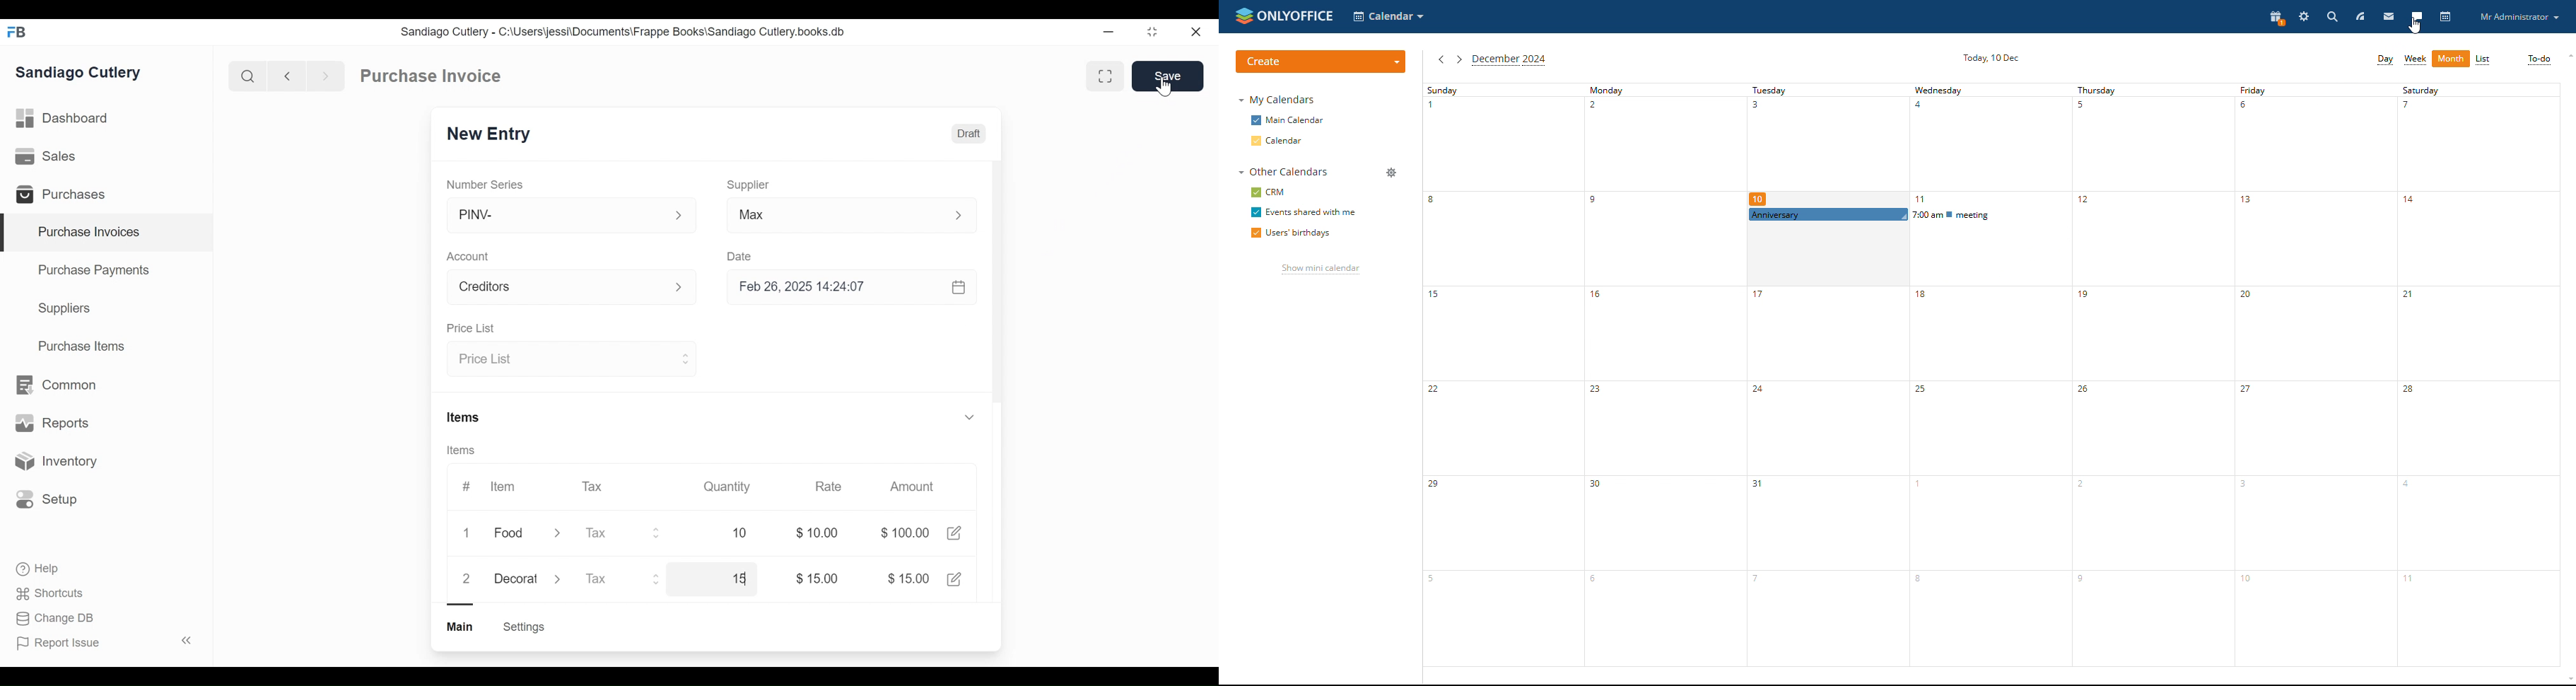  What do you see at coordinates (80, 74) in the screenshot?
I see `Sandiago Cutlery` at bounding box center [80, 74].